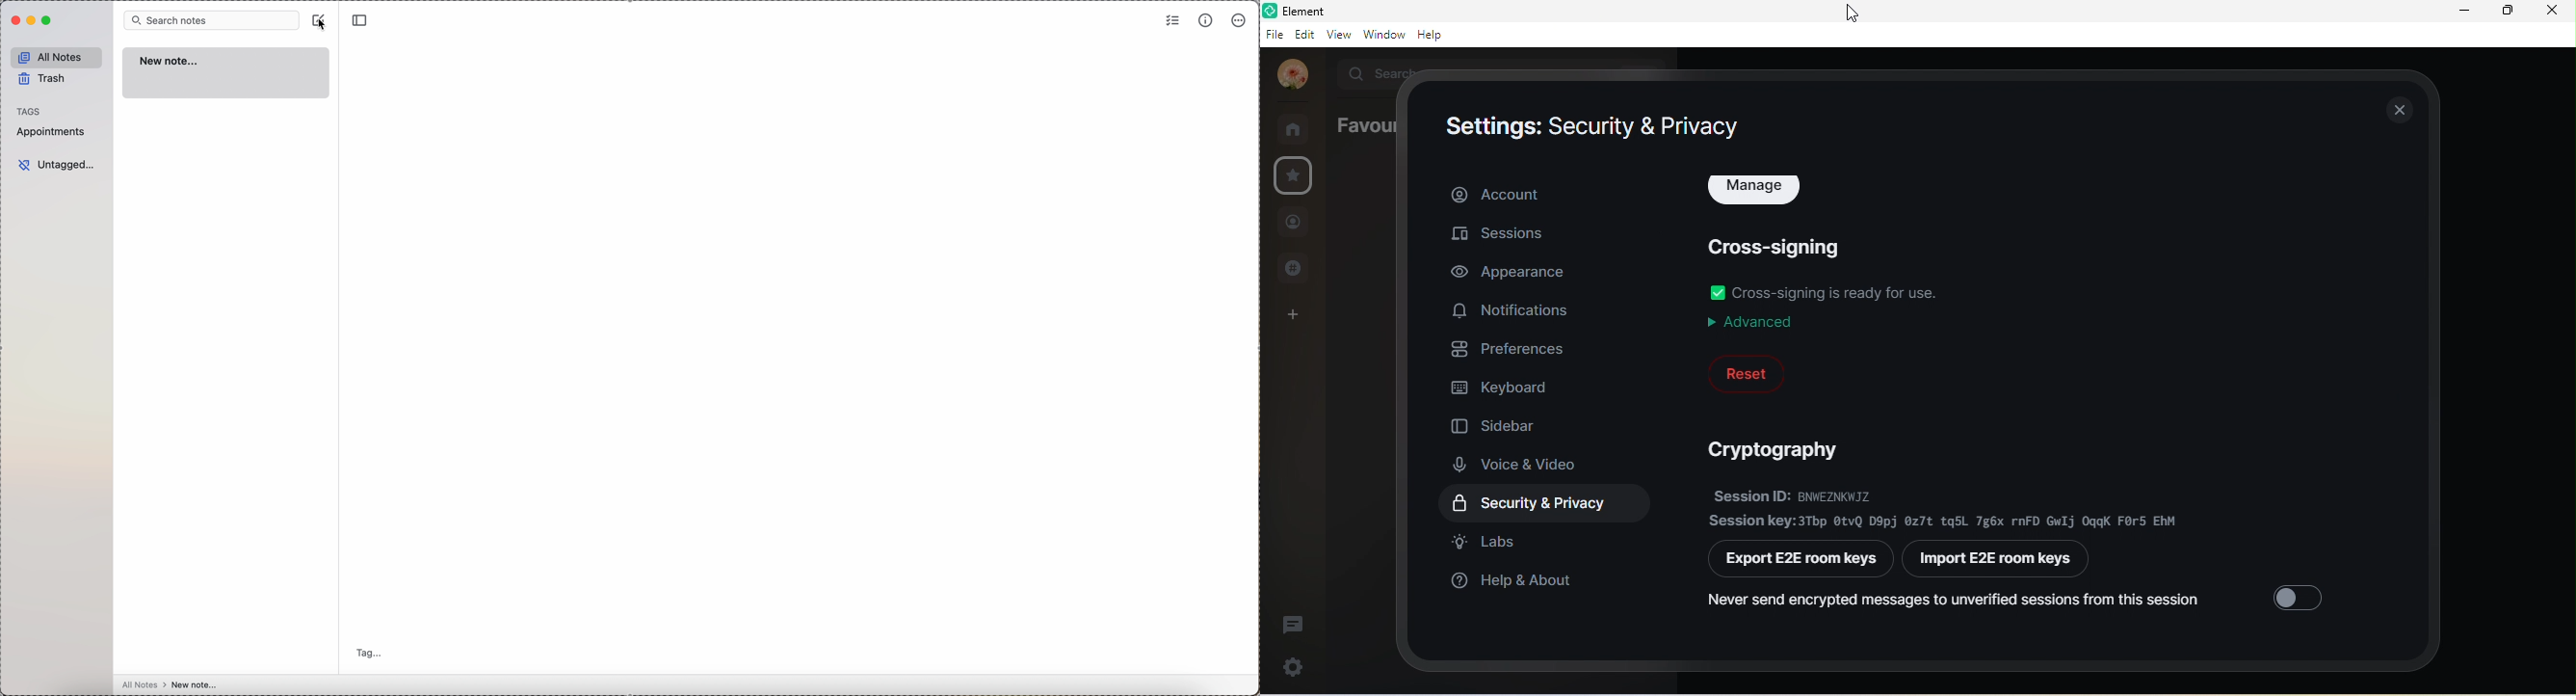 The height and width of the screenshot is (700, 2576). What do you see at coordinates (30, 111) in the screenshot?
I see `tags` at bounding box center [30, 111].